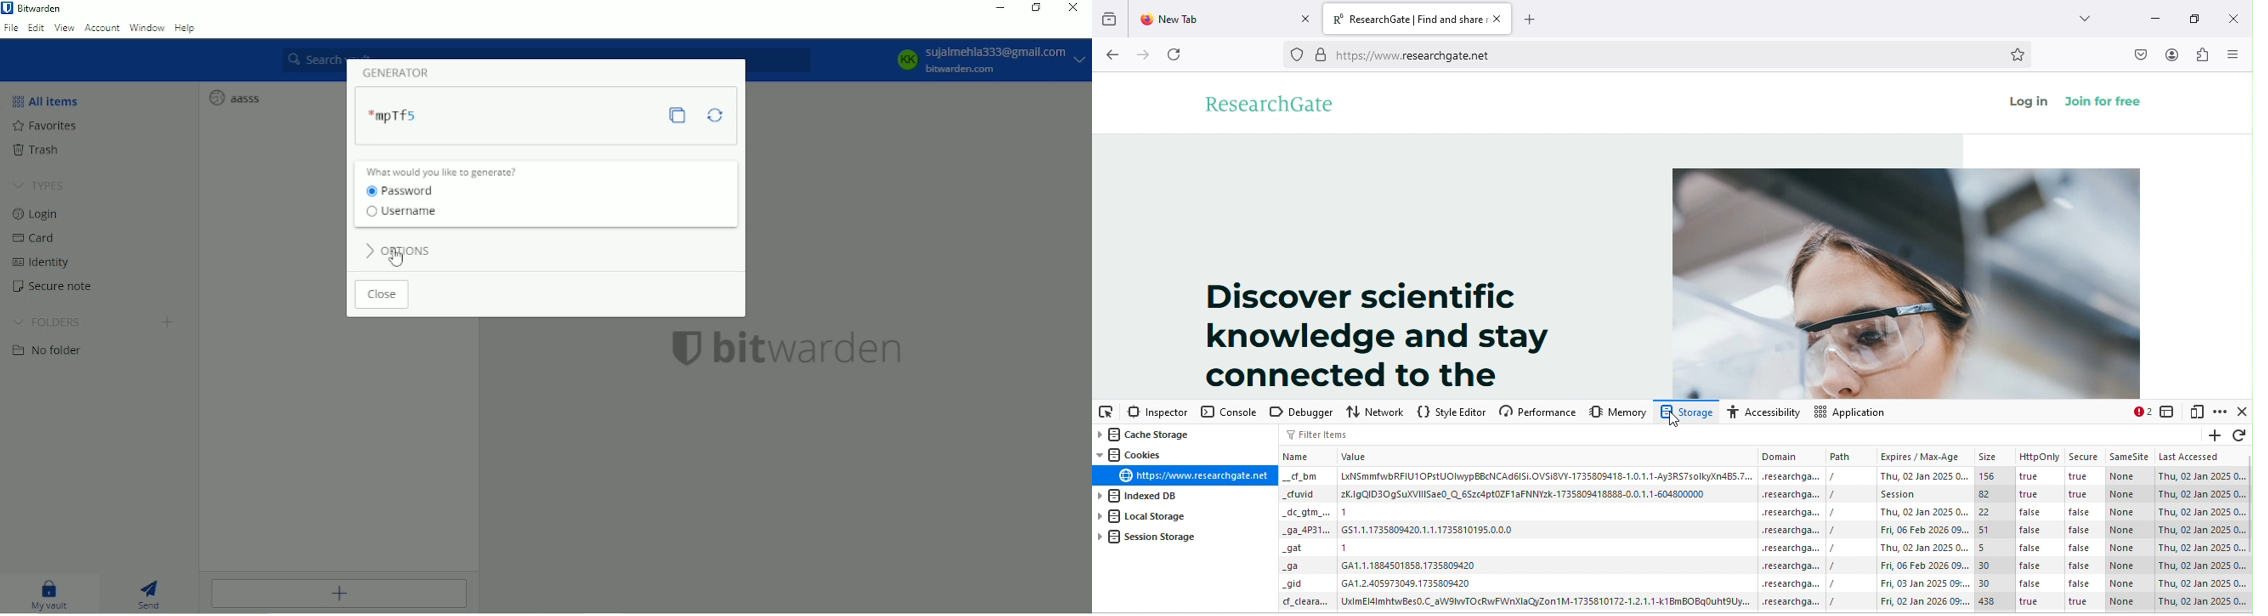 This screenshot has width=2268, height=616. Describe the element at coordinates (686, 348) in the screenshot. I see `bitwarden logo` at that location.